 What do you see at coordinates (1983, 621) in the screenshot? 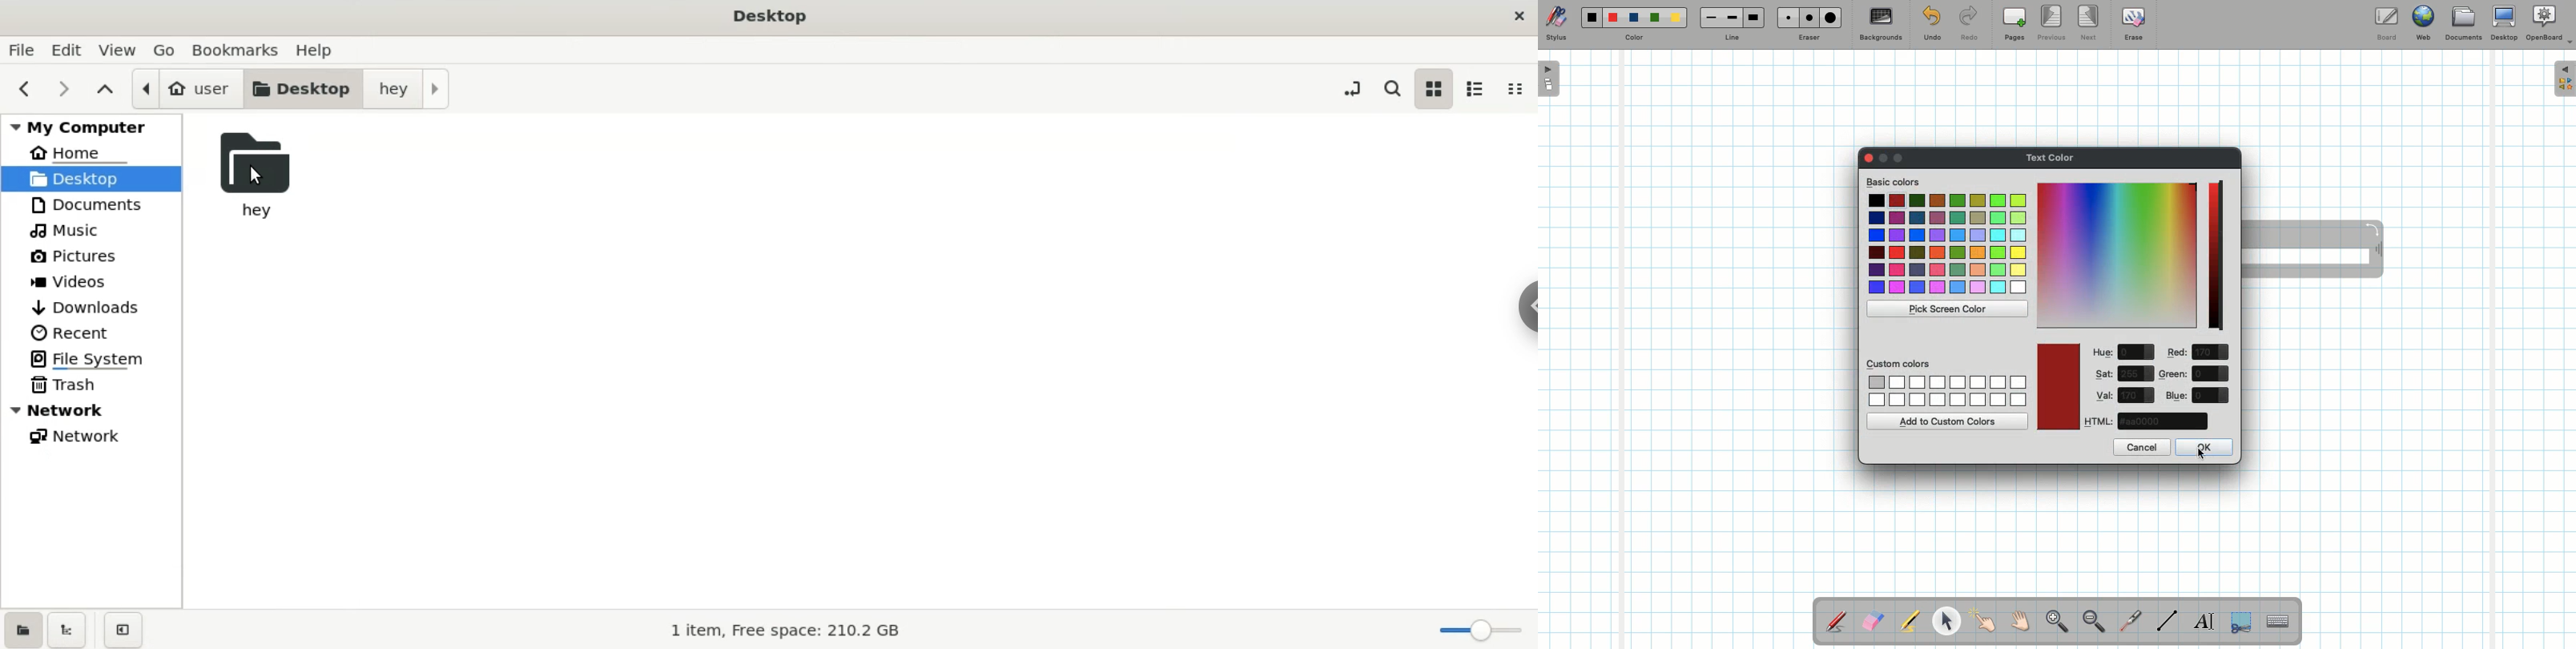
I see `Pointer` at bounding box center [1983, 621].